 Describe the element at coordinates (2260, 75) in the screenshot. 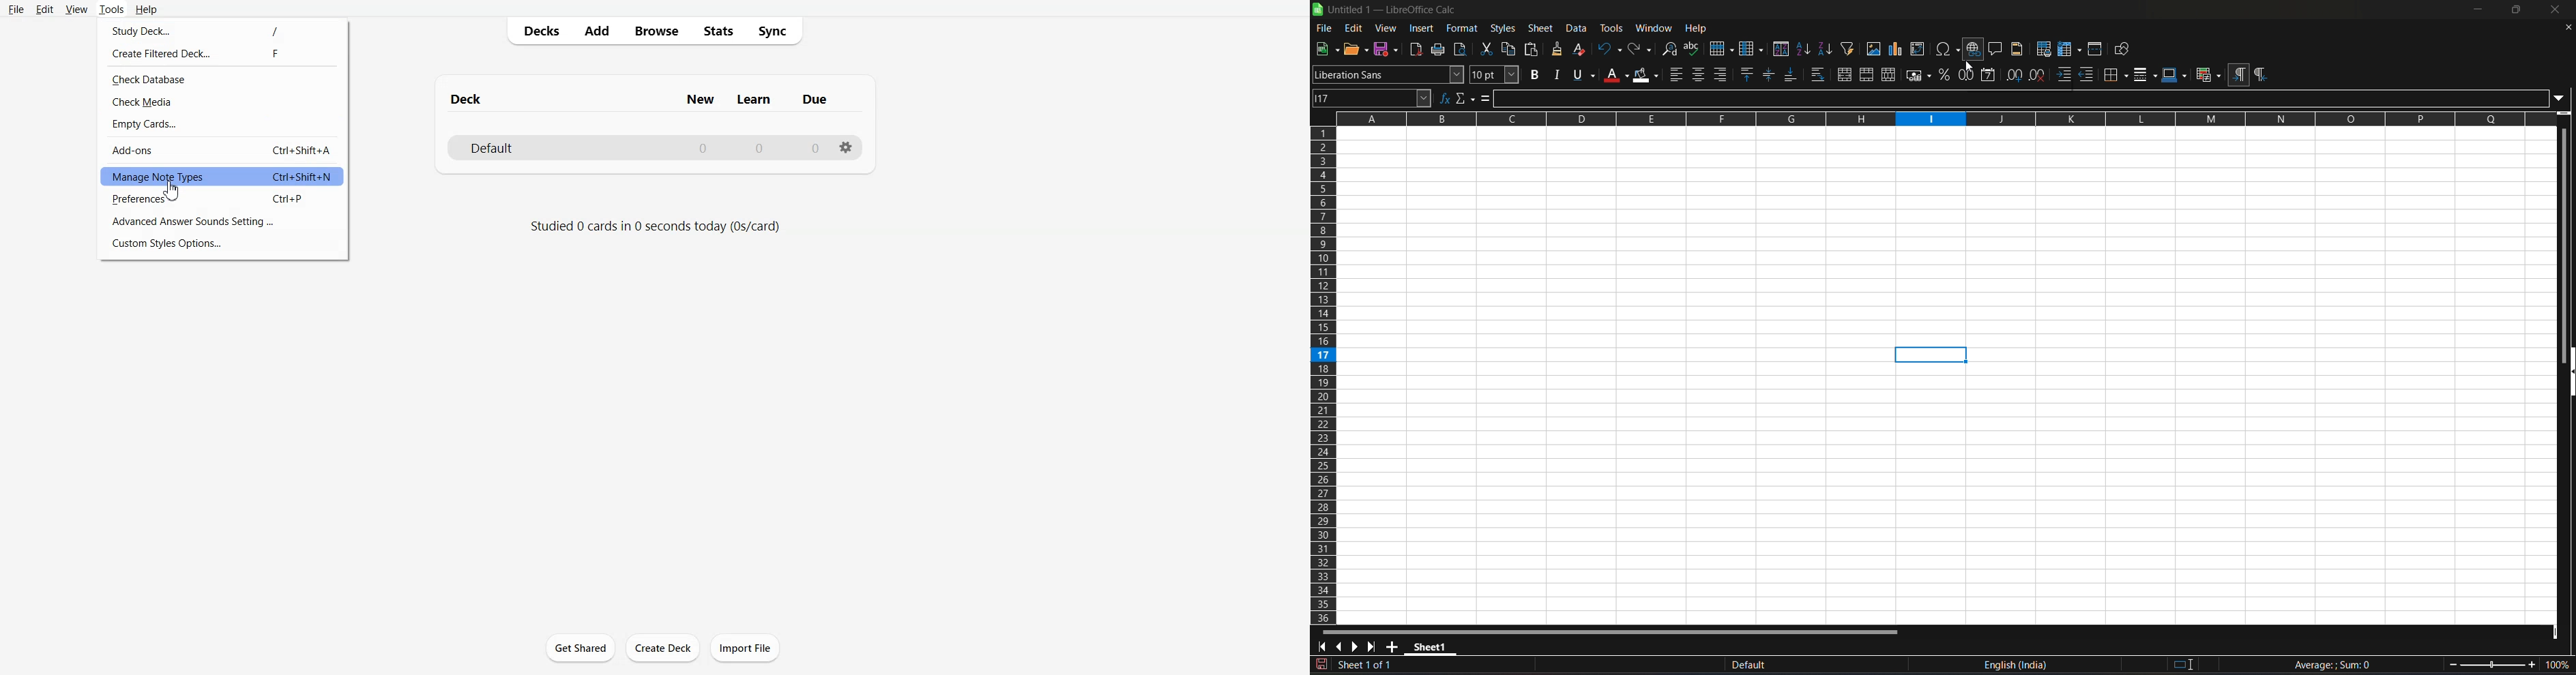

I see `right to left` at that location.